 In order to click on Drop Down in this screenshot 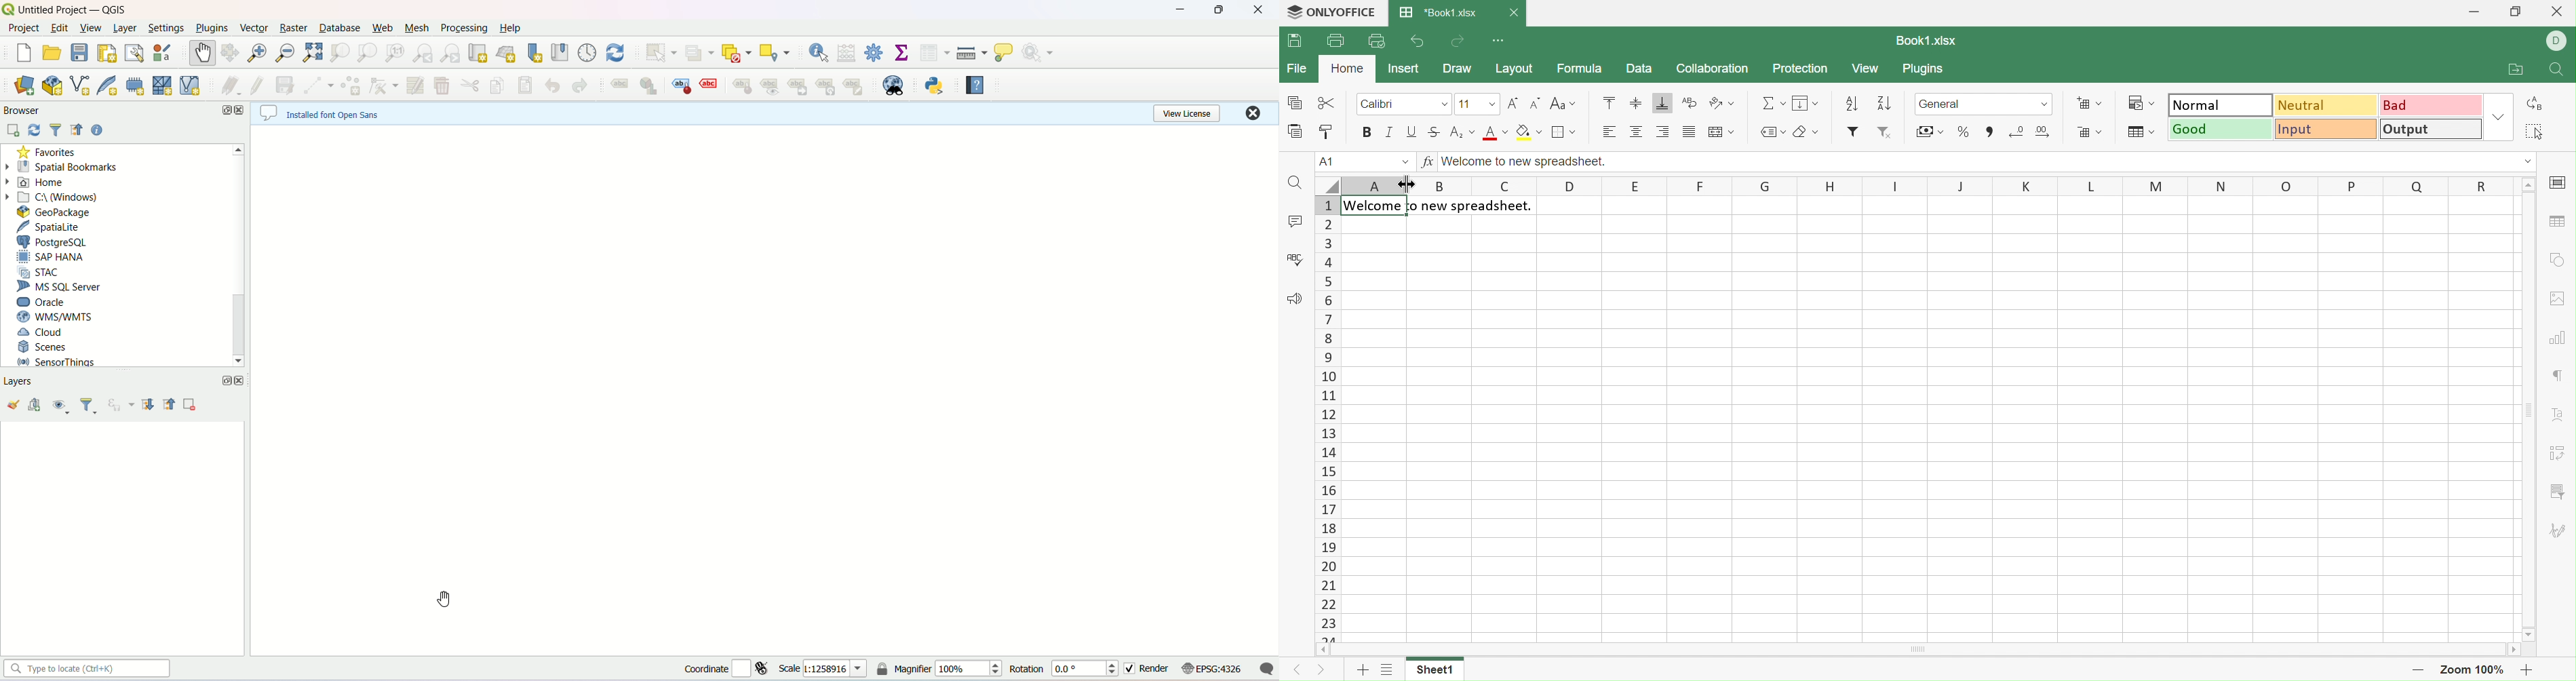, I will do `click(2529, 185)`.